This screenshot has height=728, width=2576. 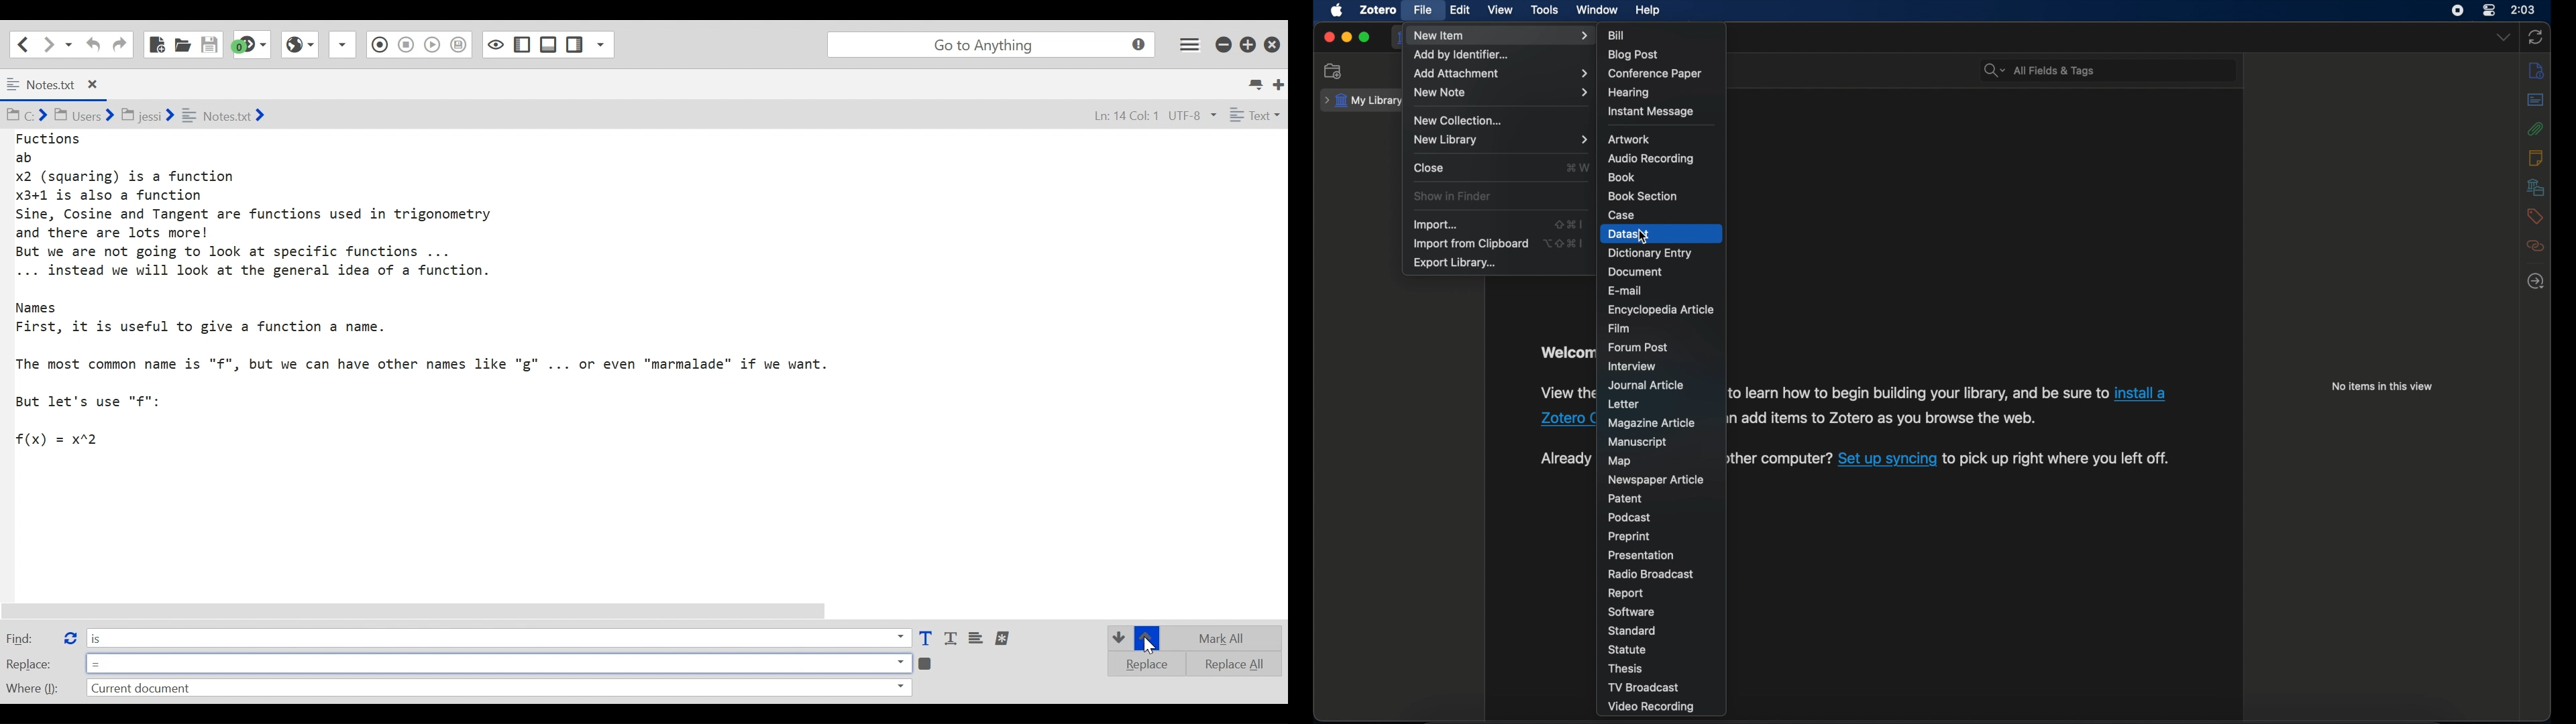 What do you see at coordinates (2038, 70) in the screenshot?
I see `all fields & tags` at bounding box center [2038, 70].